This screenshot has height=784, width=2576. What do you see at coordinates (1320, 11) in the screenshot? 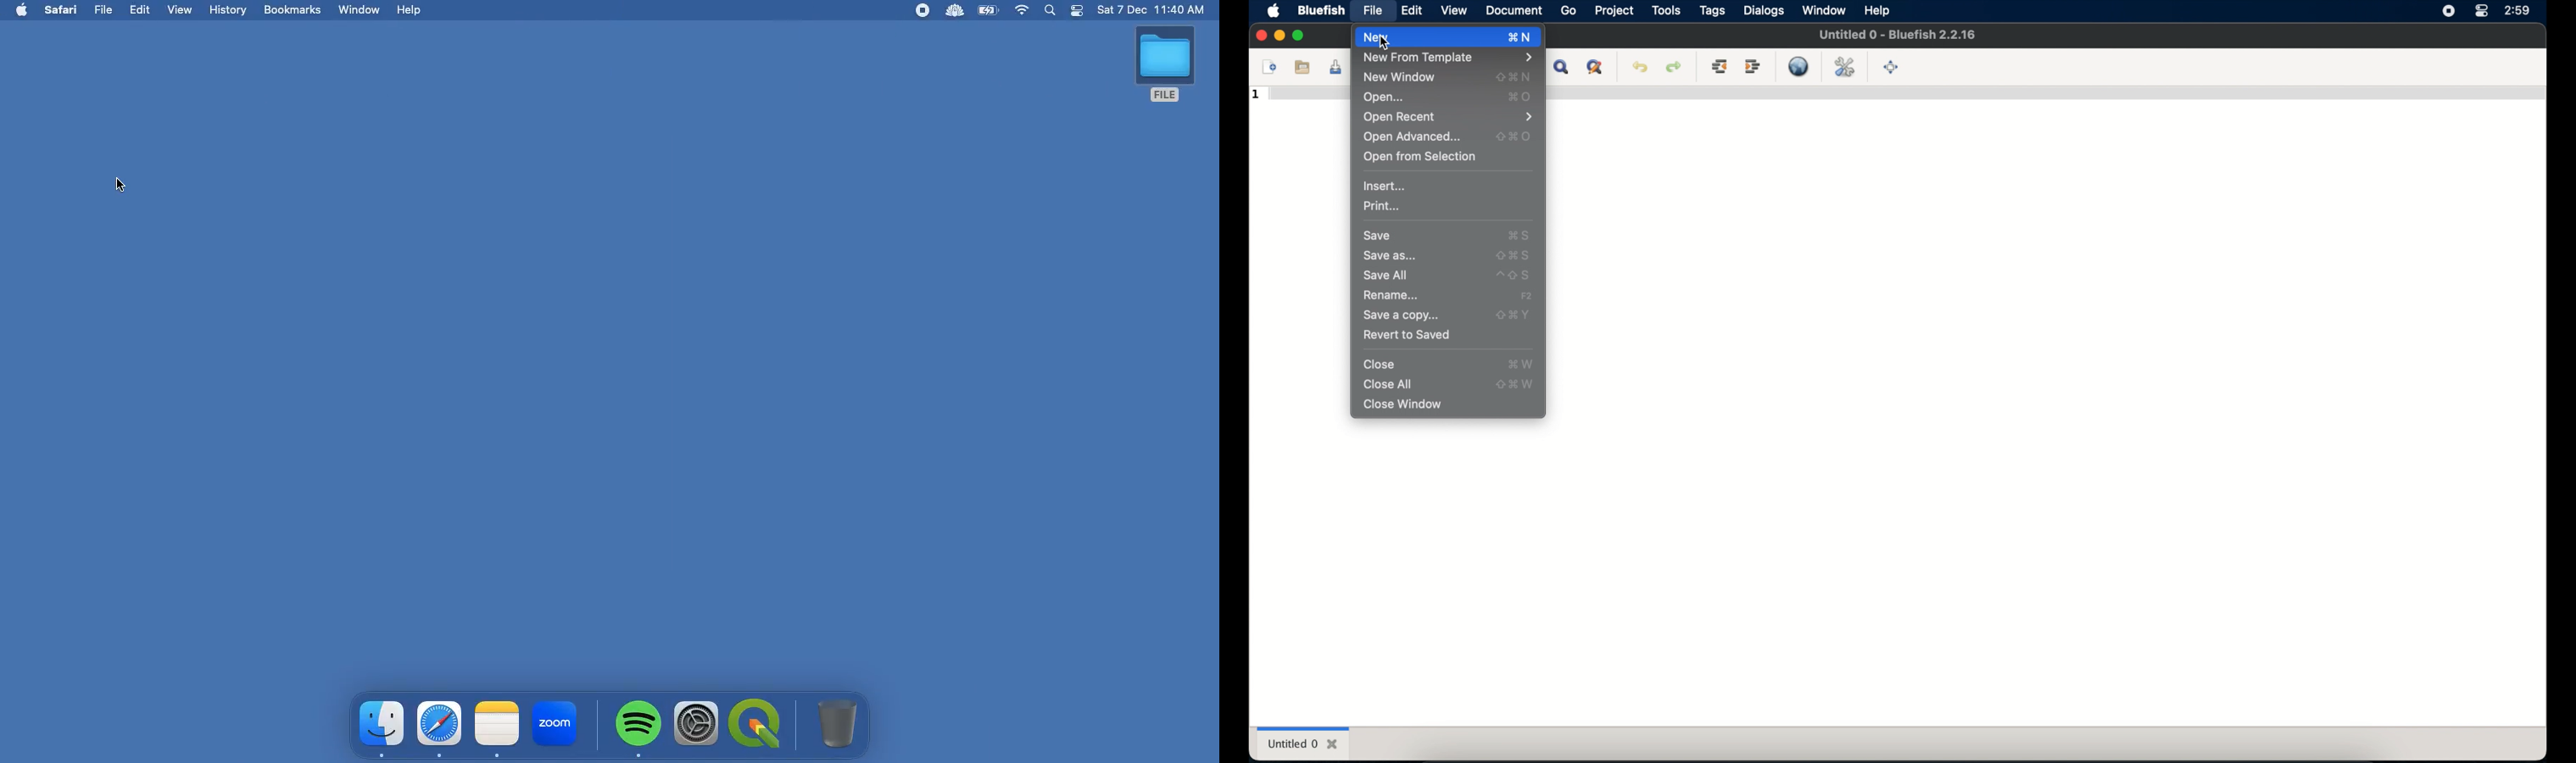
I see `bluefish` at bounding box center [1320, 11].